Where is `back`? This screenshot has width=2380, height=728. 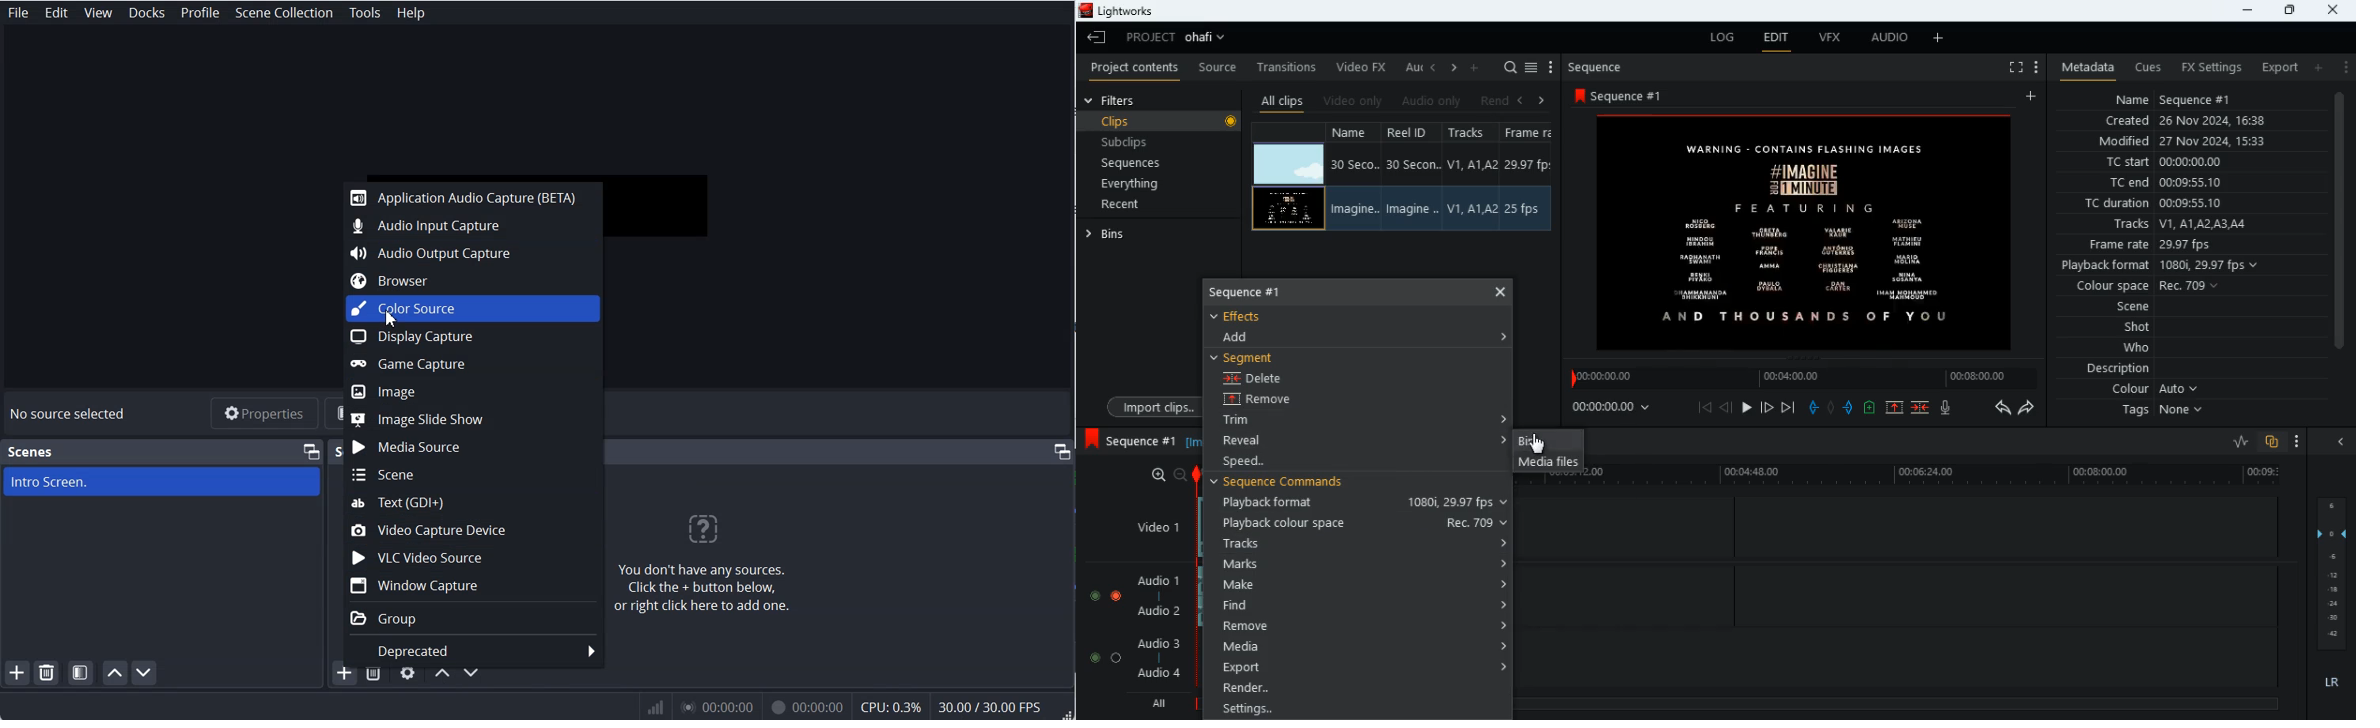
back is located at coordinates (1097, 38).